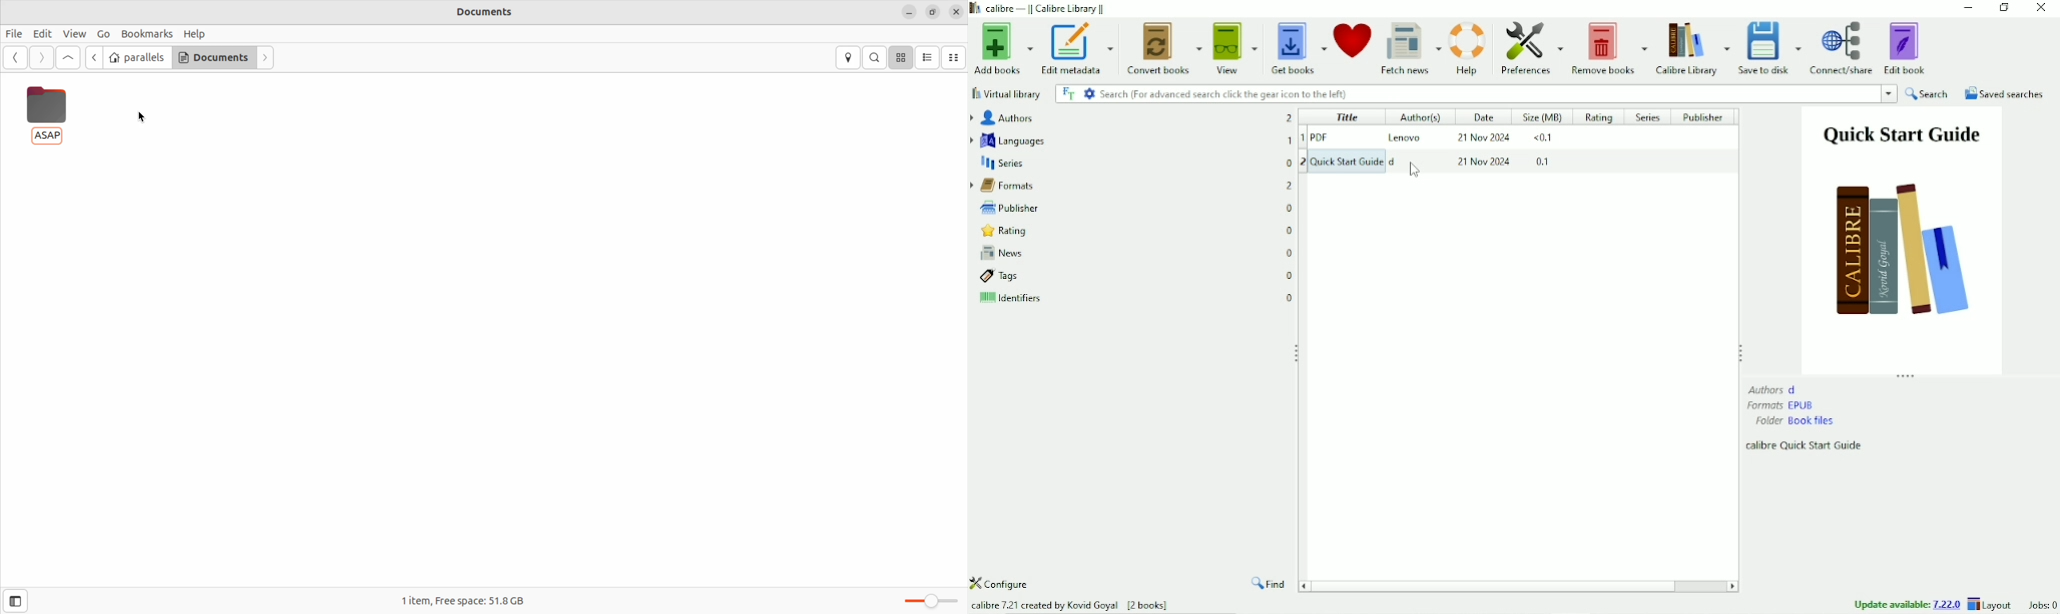 The image size is (2072, 616). What do you see at coordinates (1001, 49) in the screenshot?
I see `Add books` at bounding box center [1001, 49].